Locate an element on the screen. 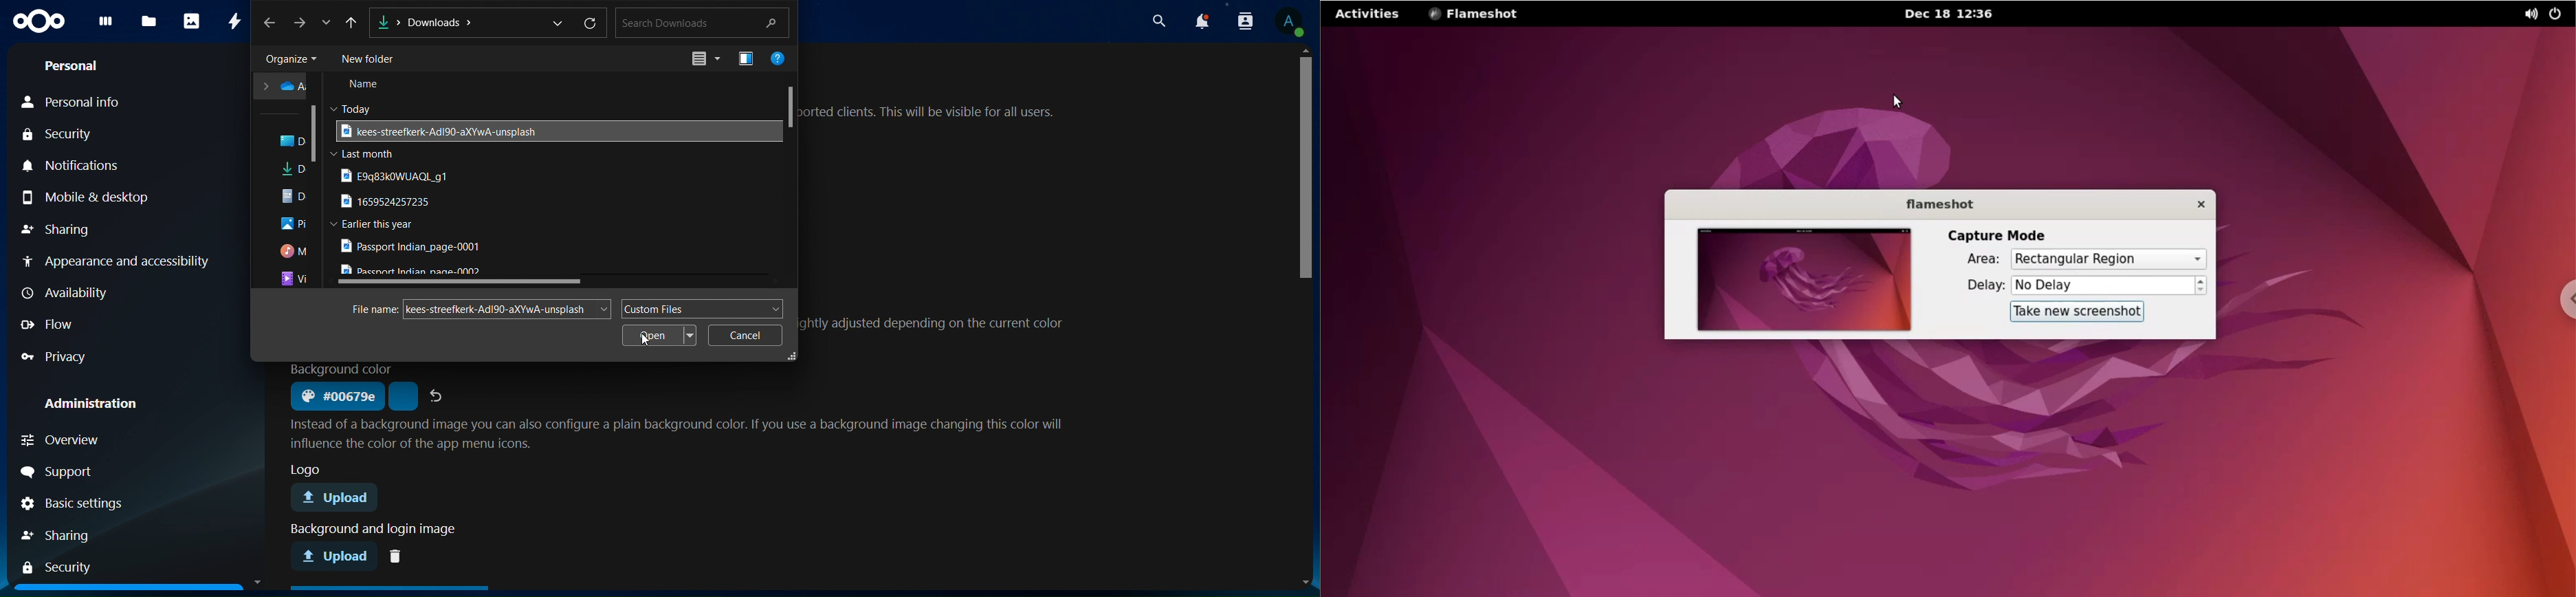  go forward is located at coordinates (302, 22).